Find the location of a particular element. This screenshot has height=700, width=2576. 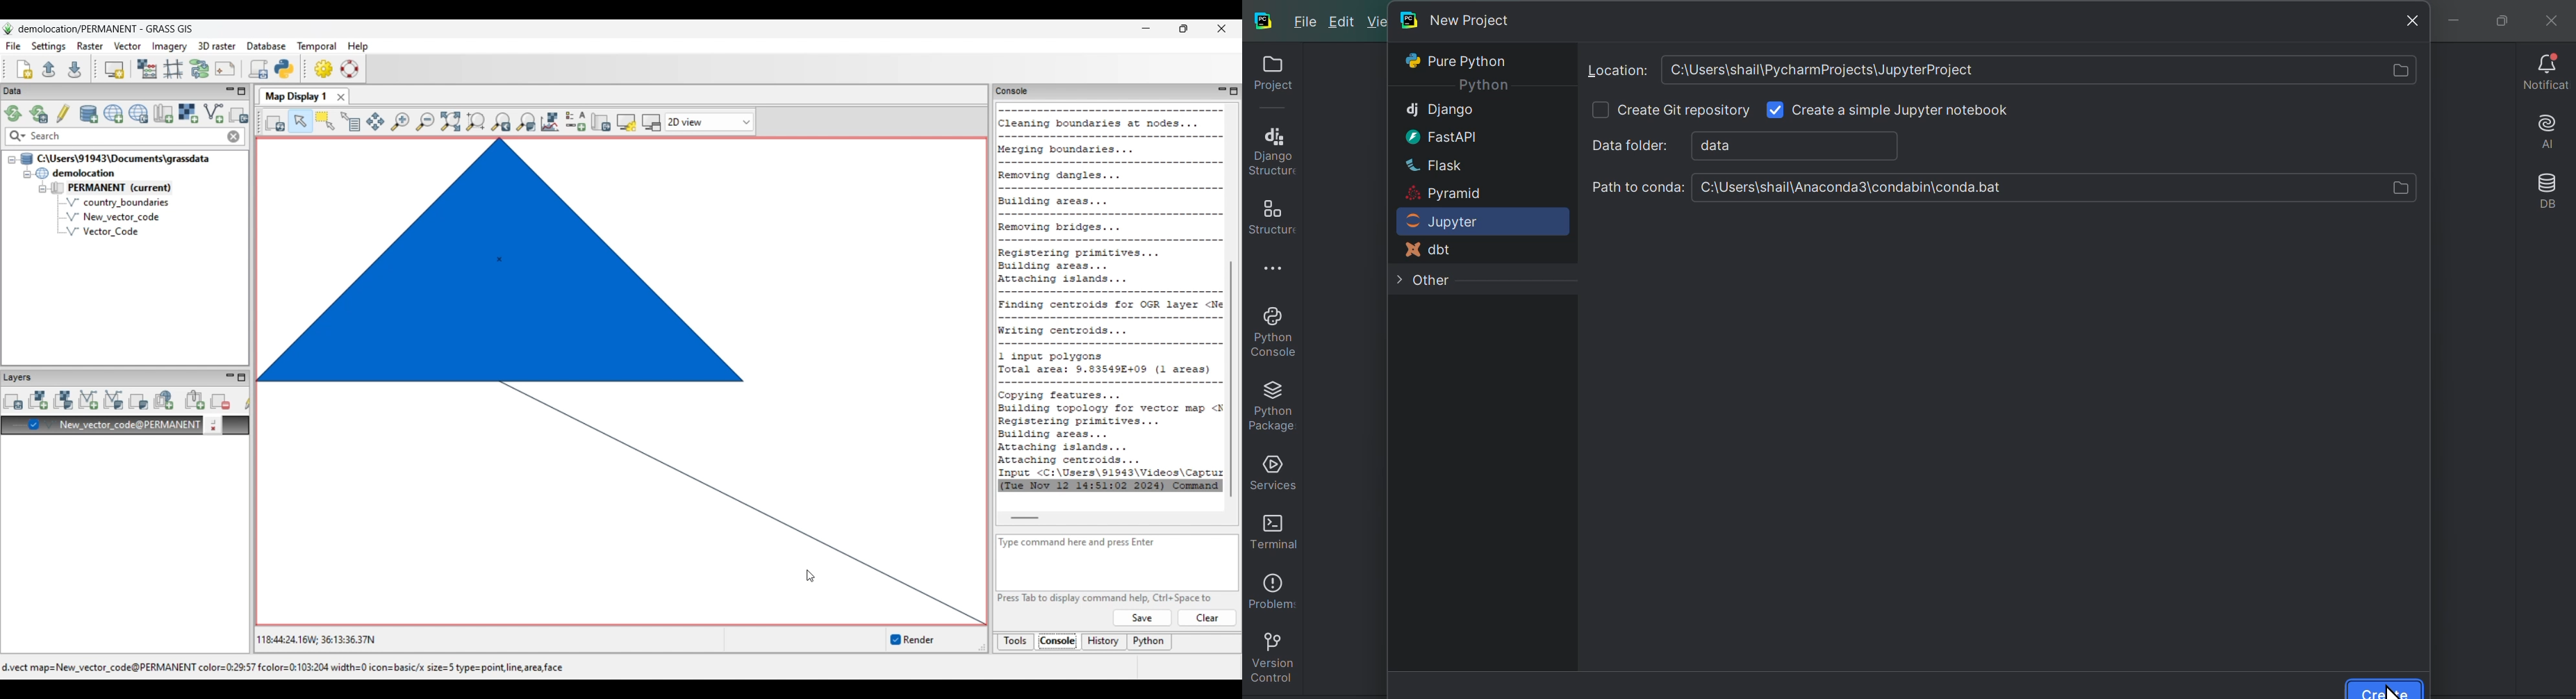

Notifications is located at coordinates (2541, 72).